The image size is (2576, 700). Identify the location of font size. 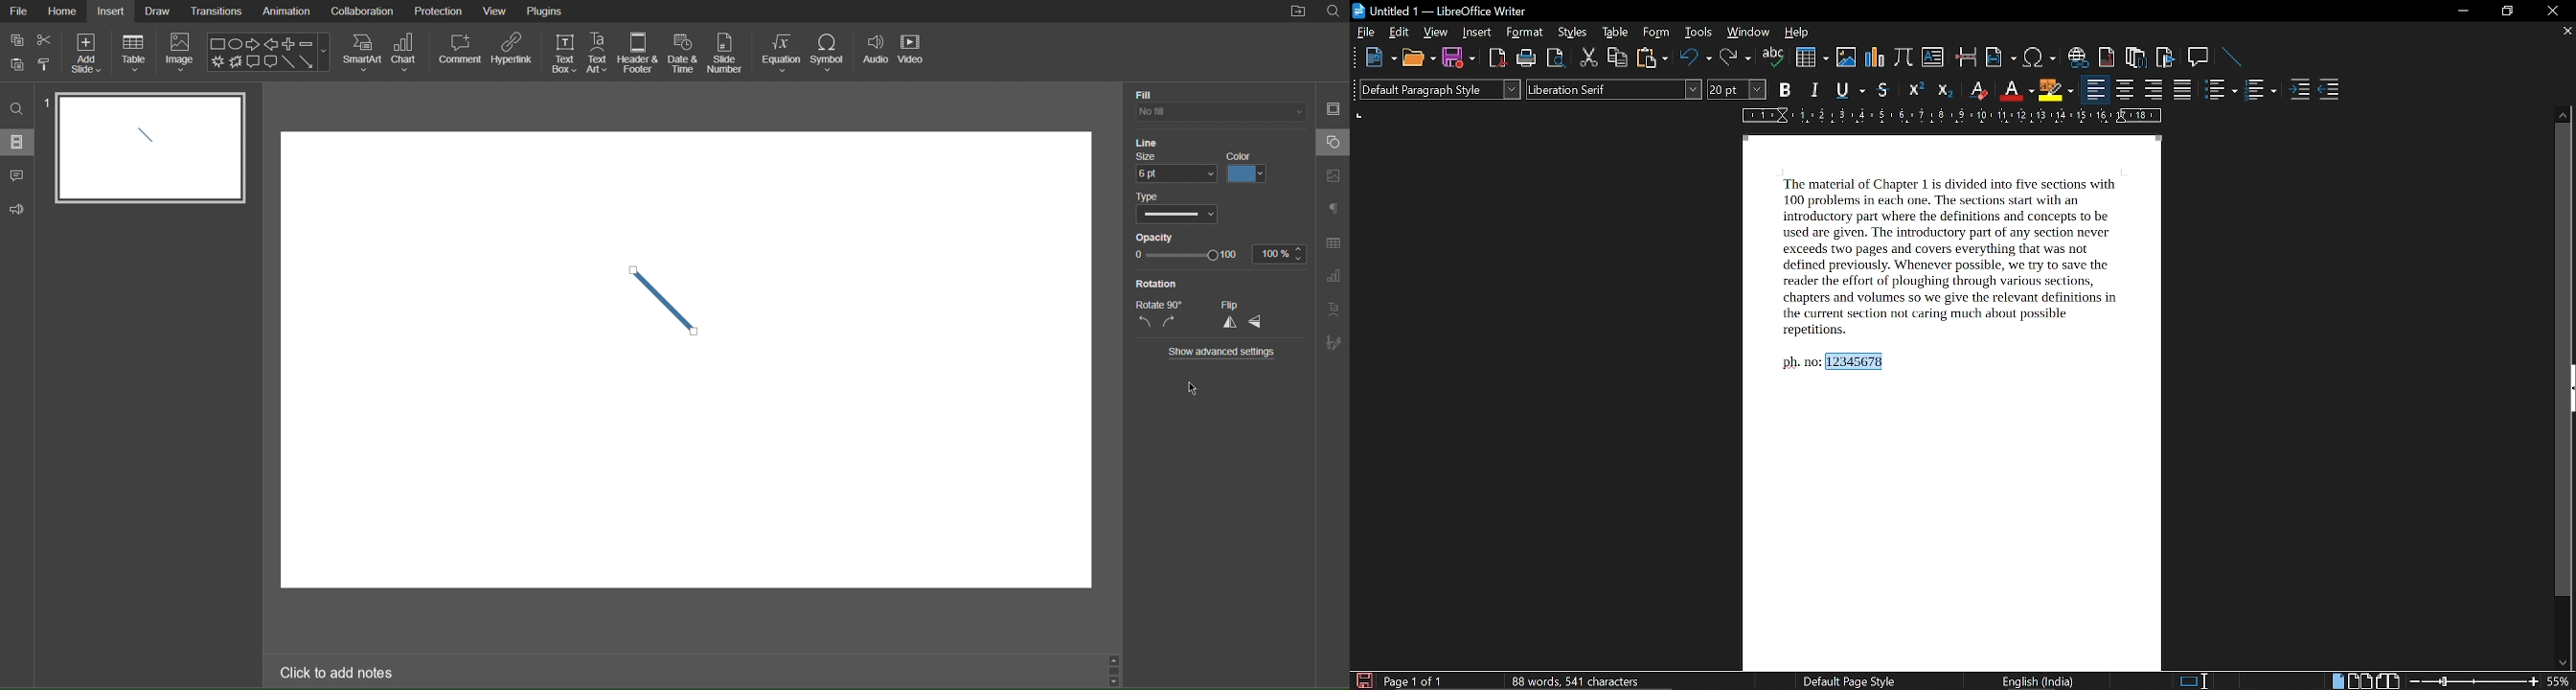
(1738, 90).